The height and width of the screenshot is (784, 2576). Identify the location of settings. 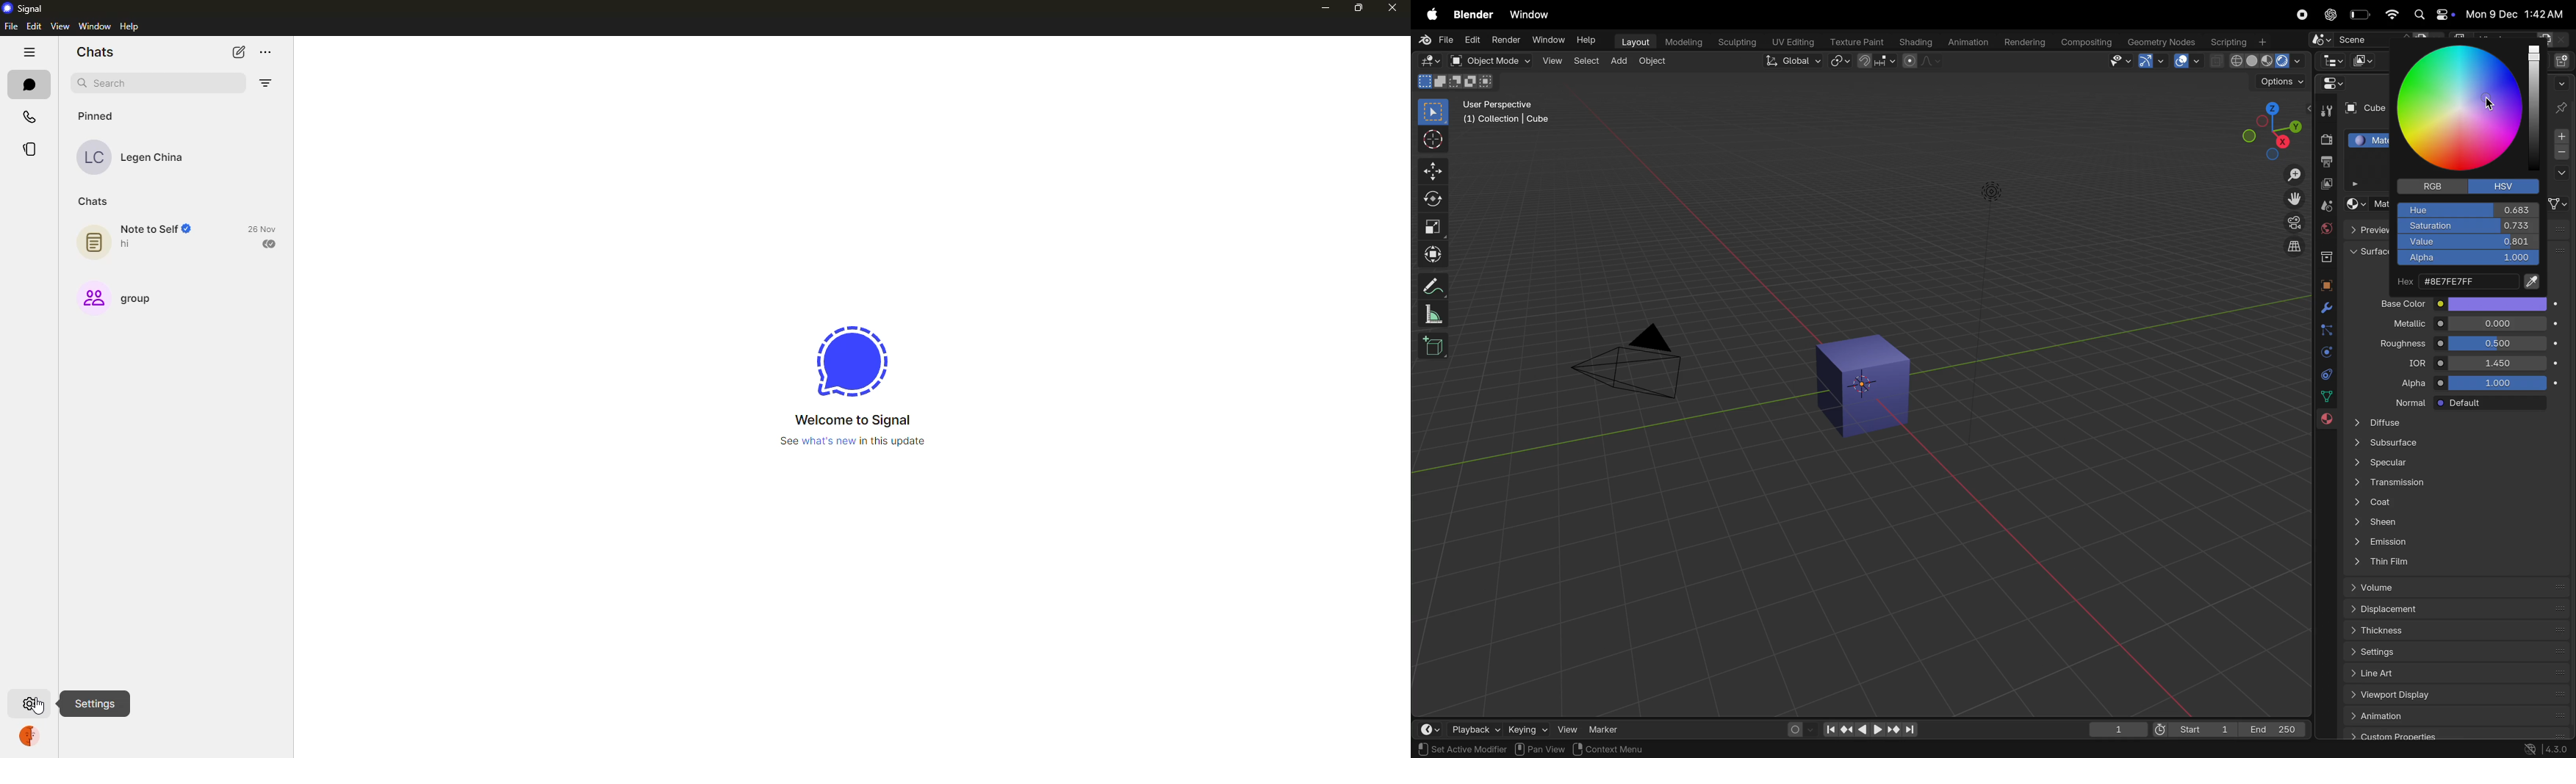
(32, 704).